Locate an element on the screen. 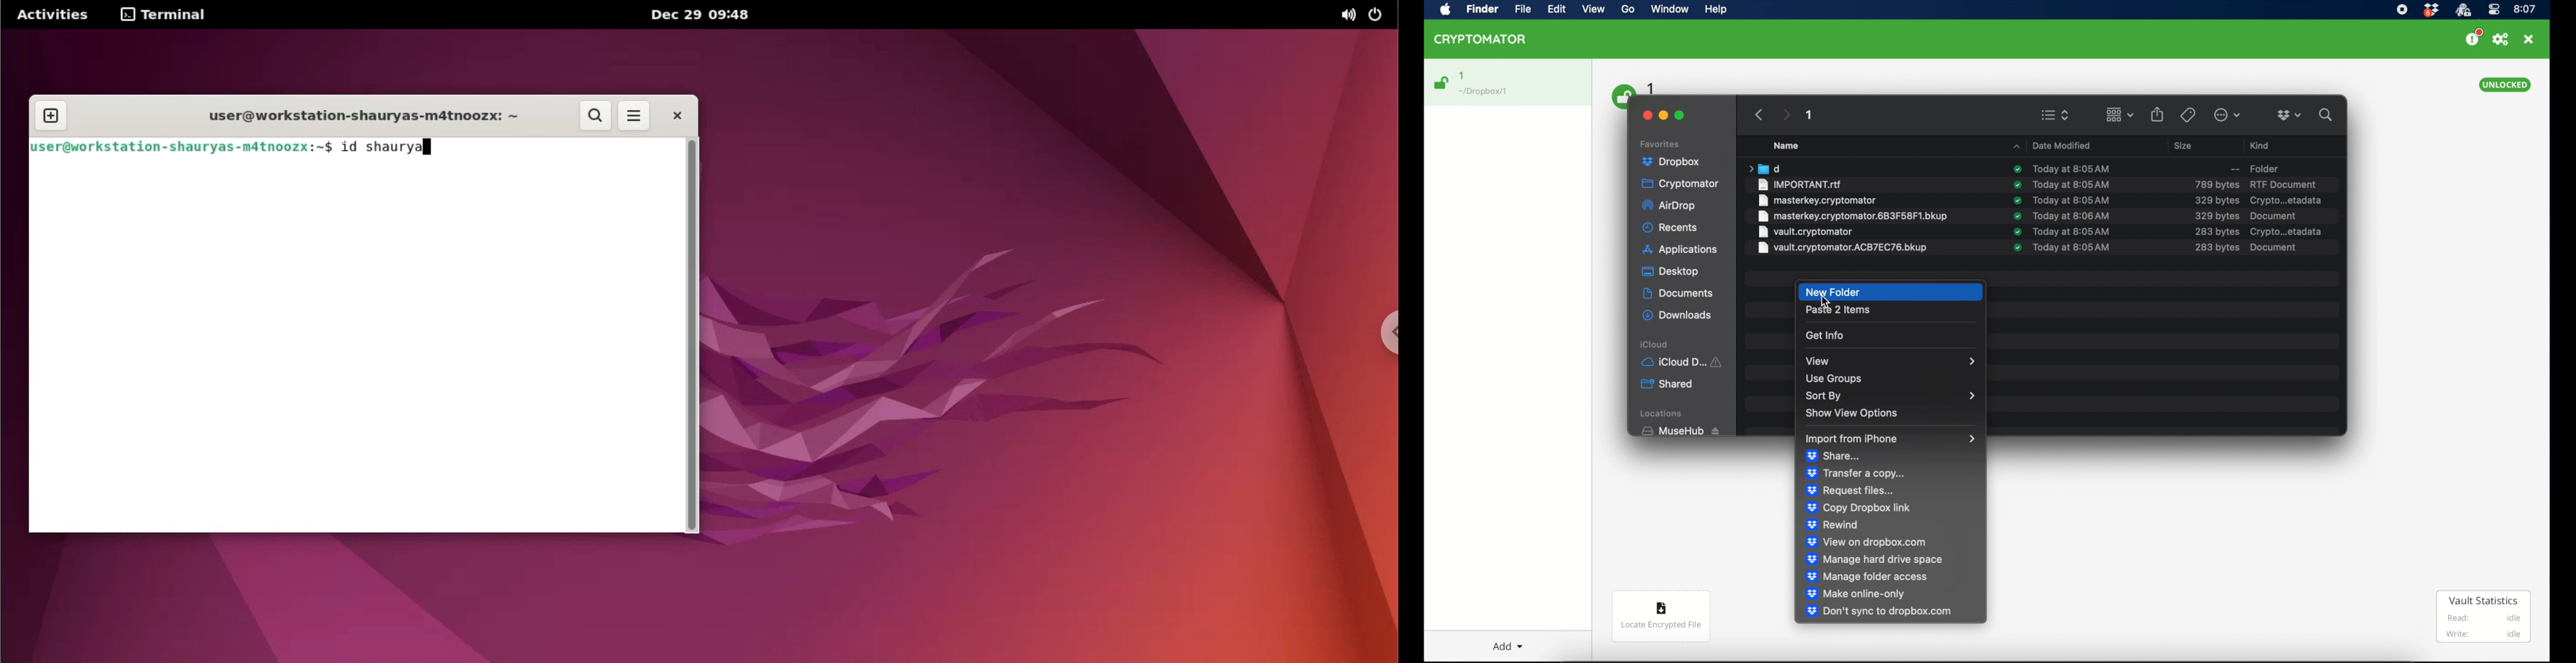 The width and height of the screenshot is (2576, 672). terminal is located at coordinates (177, 16).